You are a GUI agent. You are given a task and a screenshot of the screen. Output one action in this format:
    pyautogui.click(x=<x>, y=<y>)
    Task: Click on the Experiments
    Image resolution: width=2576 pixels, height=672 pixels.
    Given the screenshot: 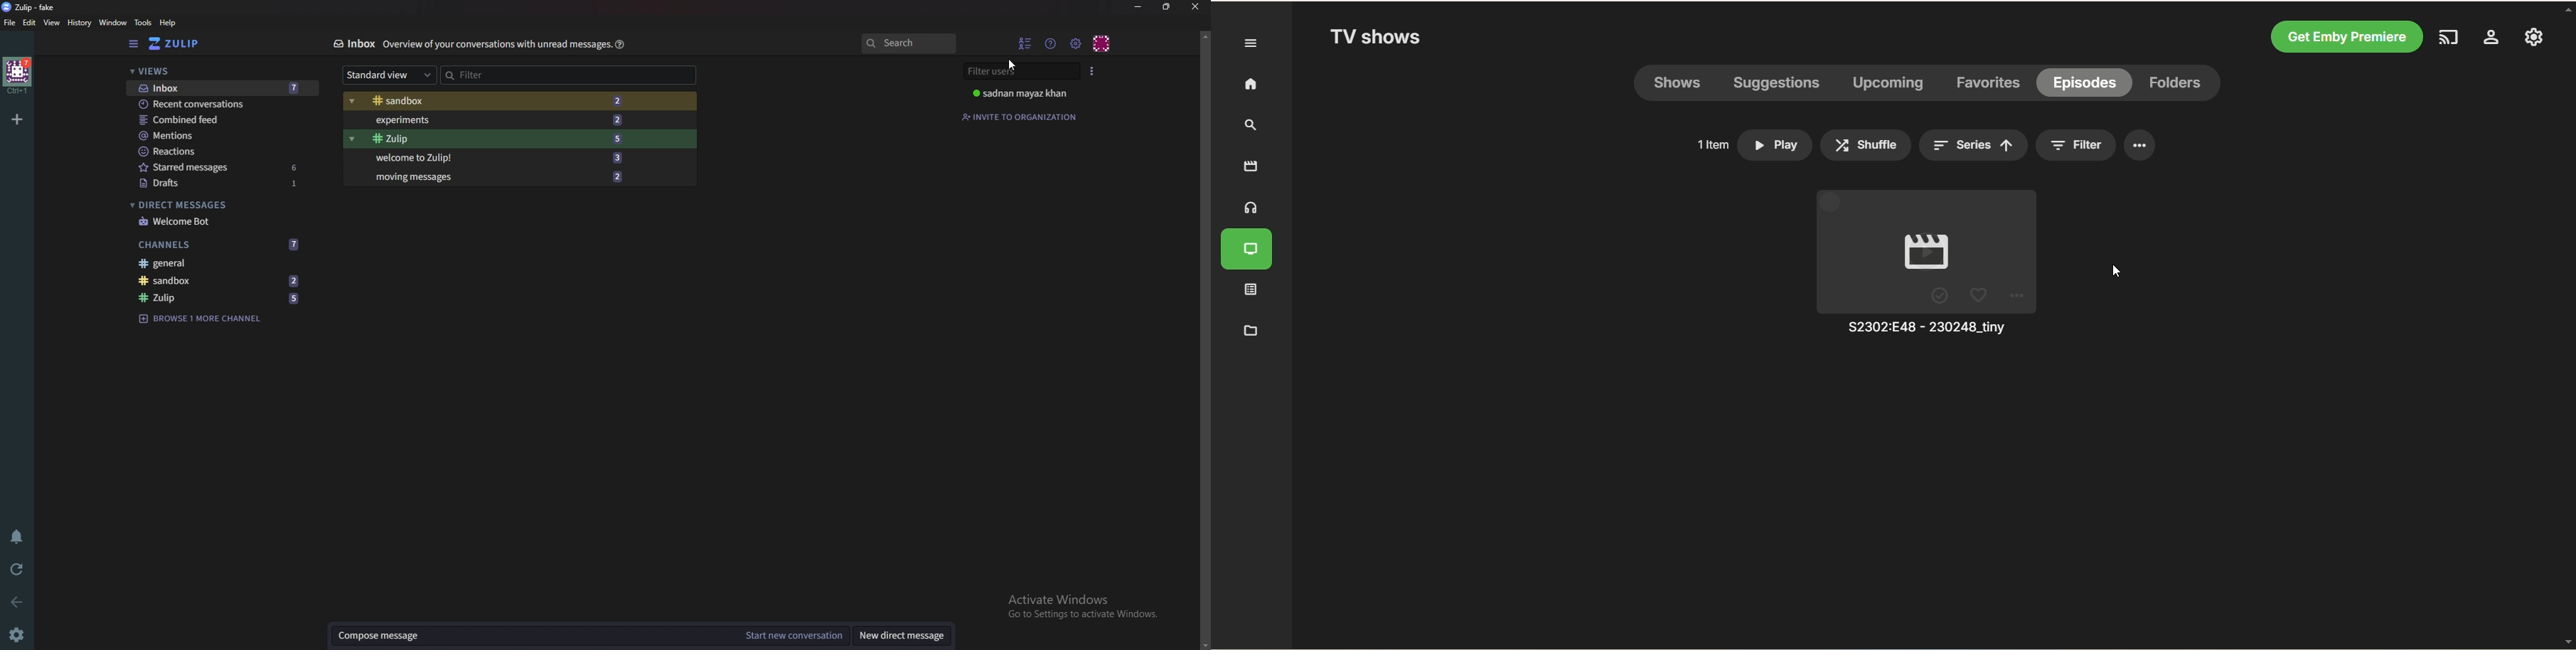 What is the action you would take?
    pyautogui.click(x=504, y=119)
    